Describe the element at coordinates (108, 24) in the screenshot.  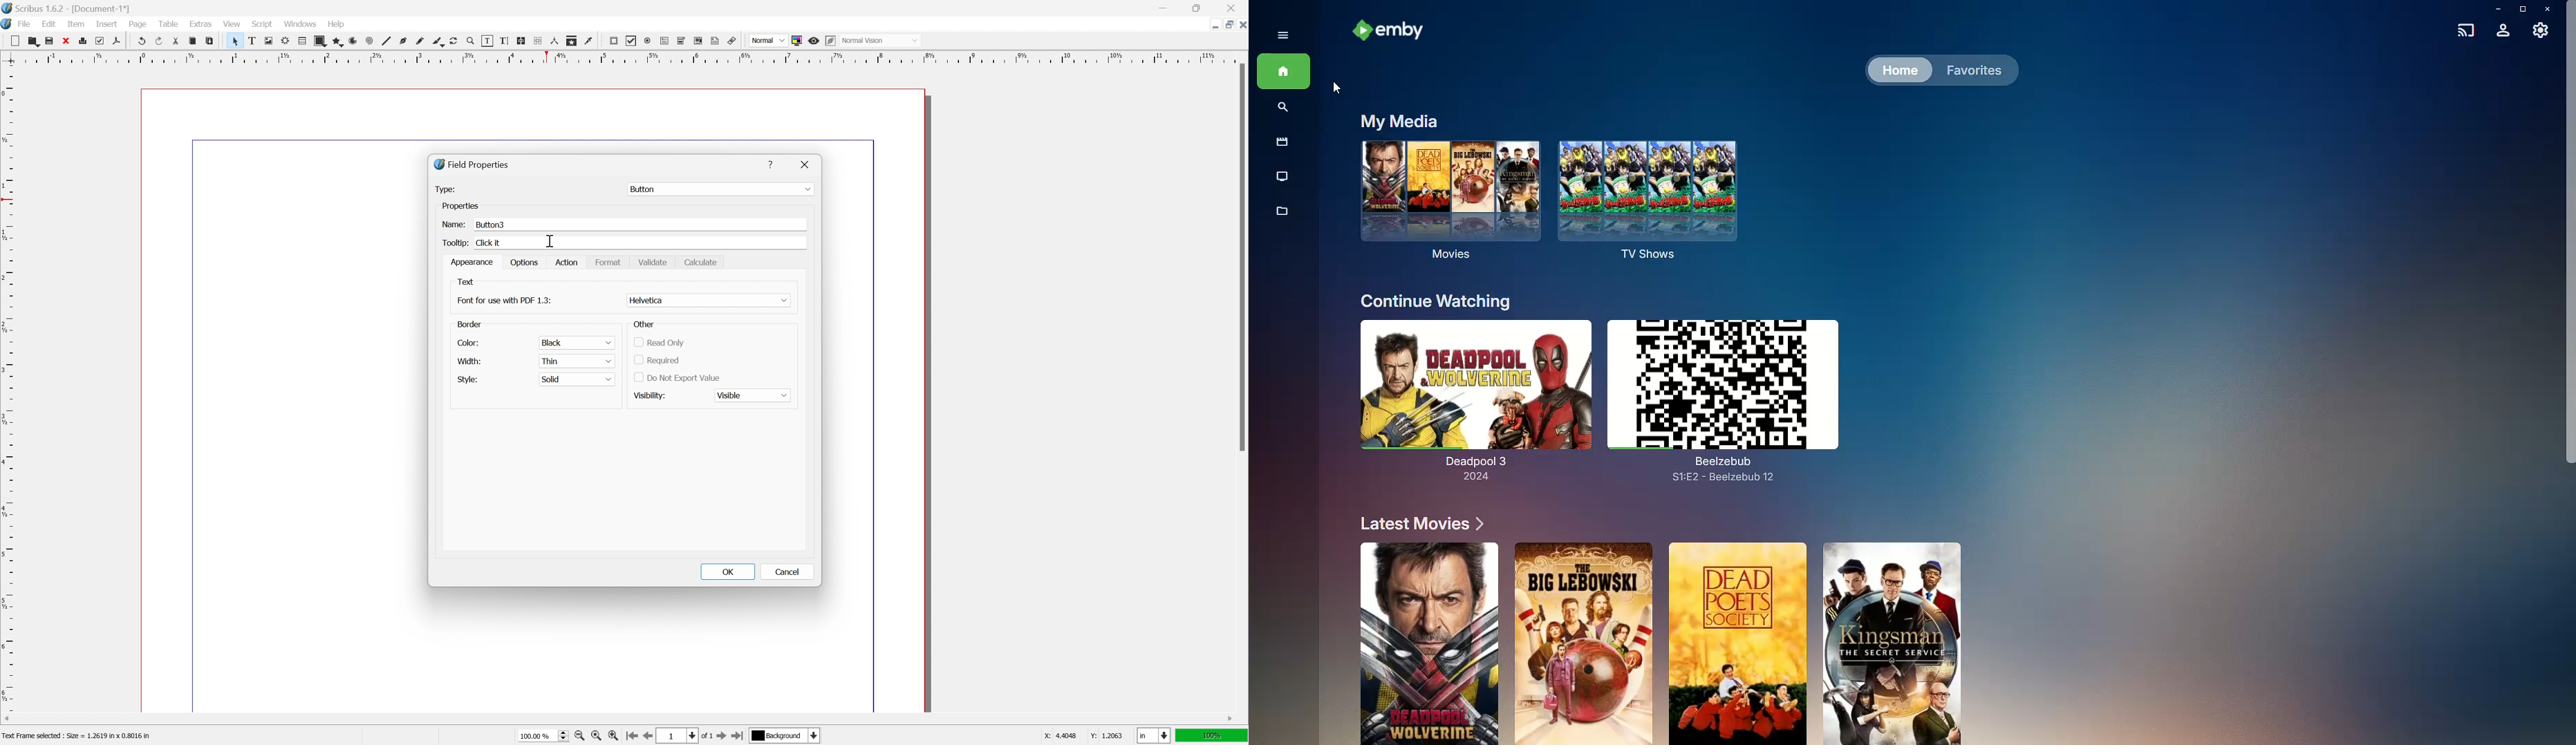
I see `insert` at that location.